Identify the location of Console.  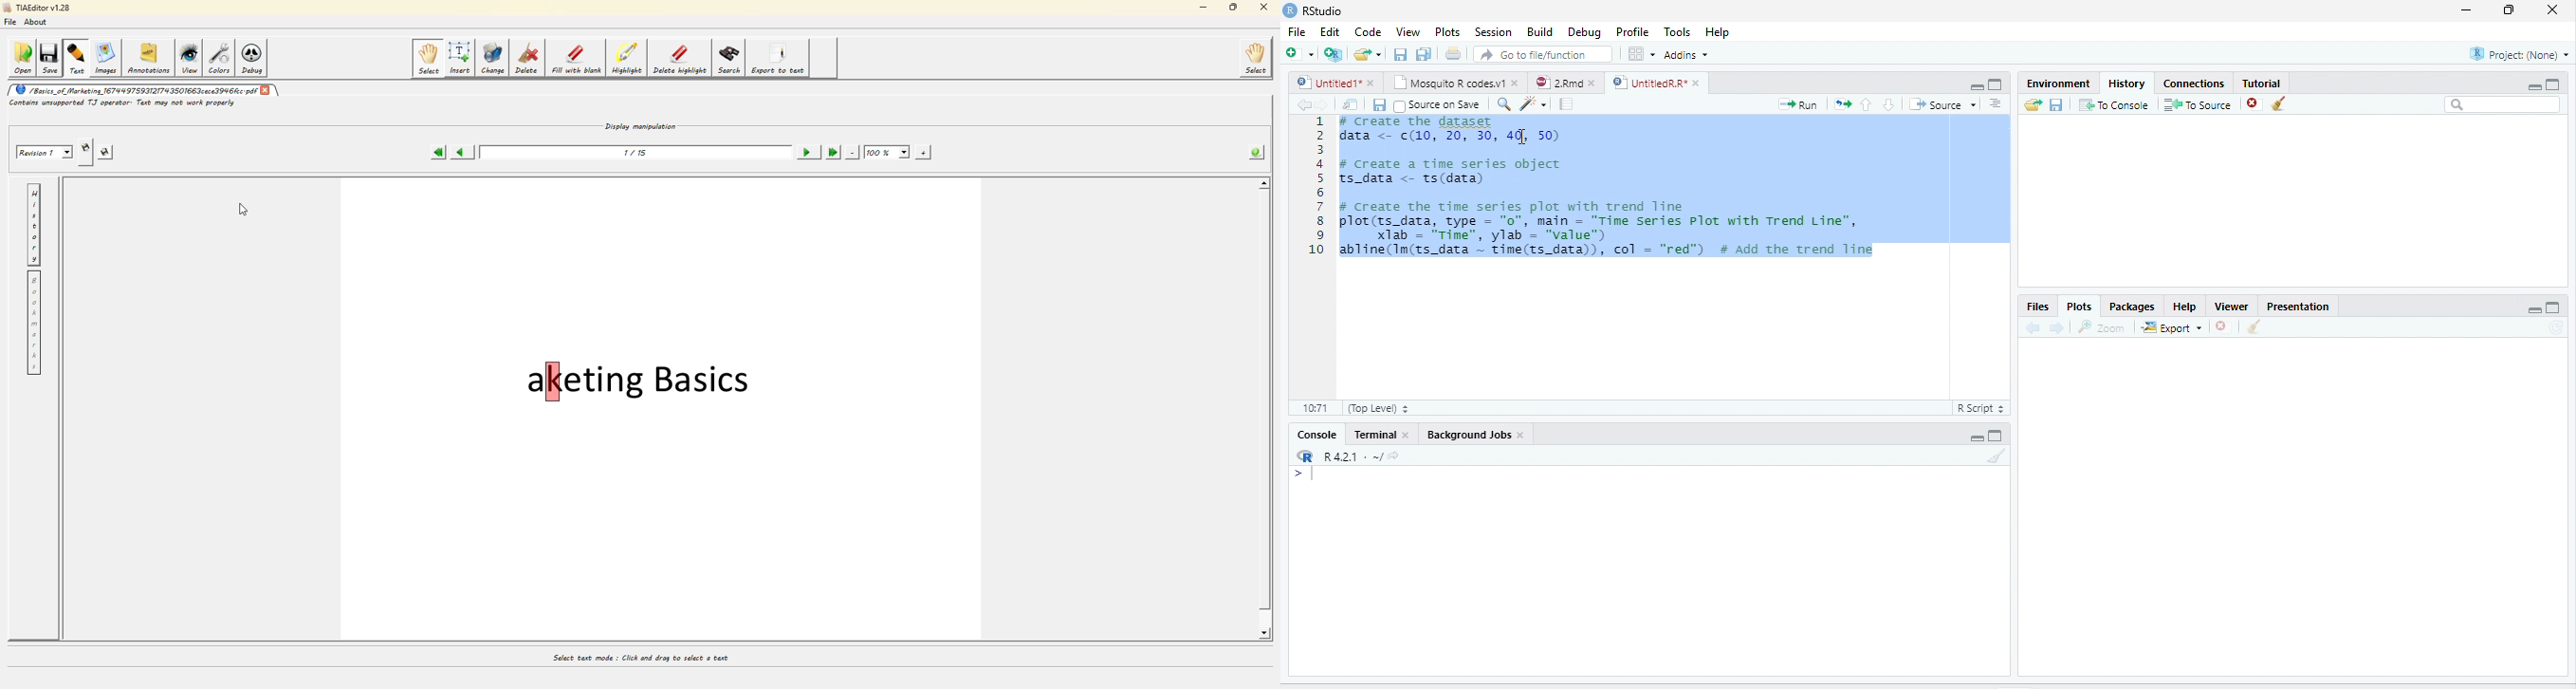
(1317, 435).